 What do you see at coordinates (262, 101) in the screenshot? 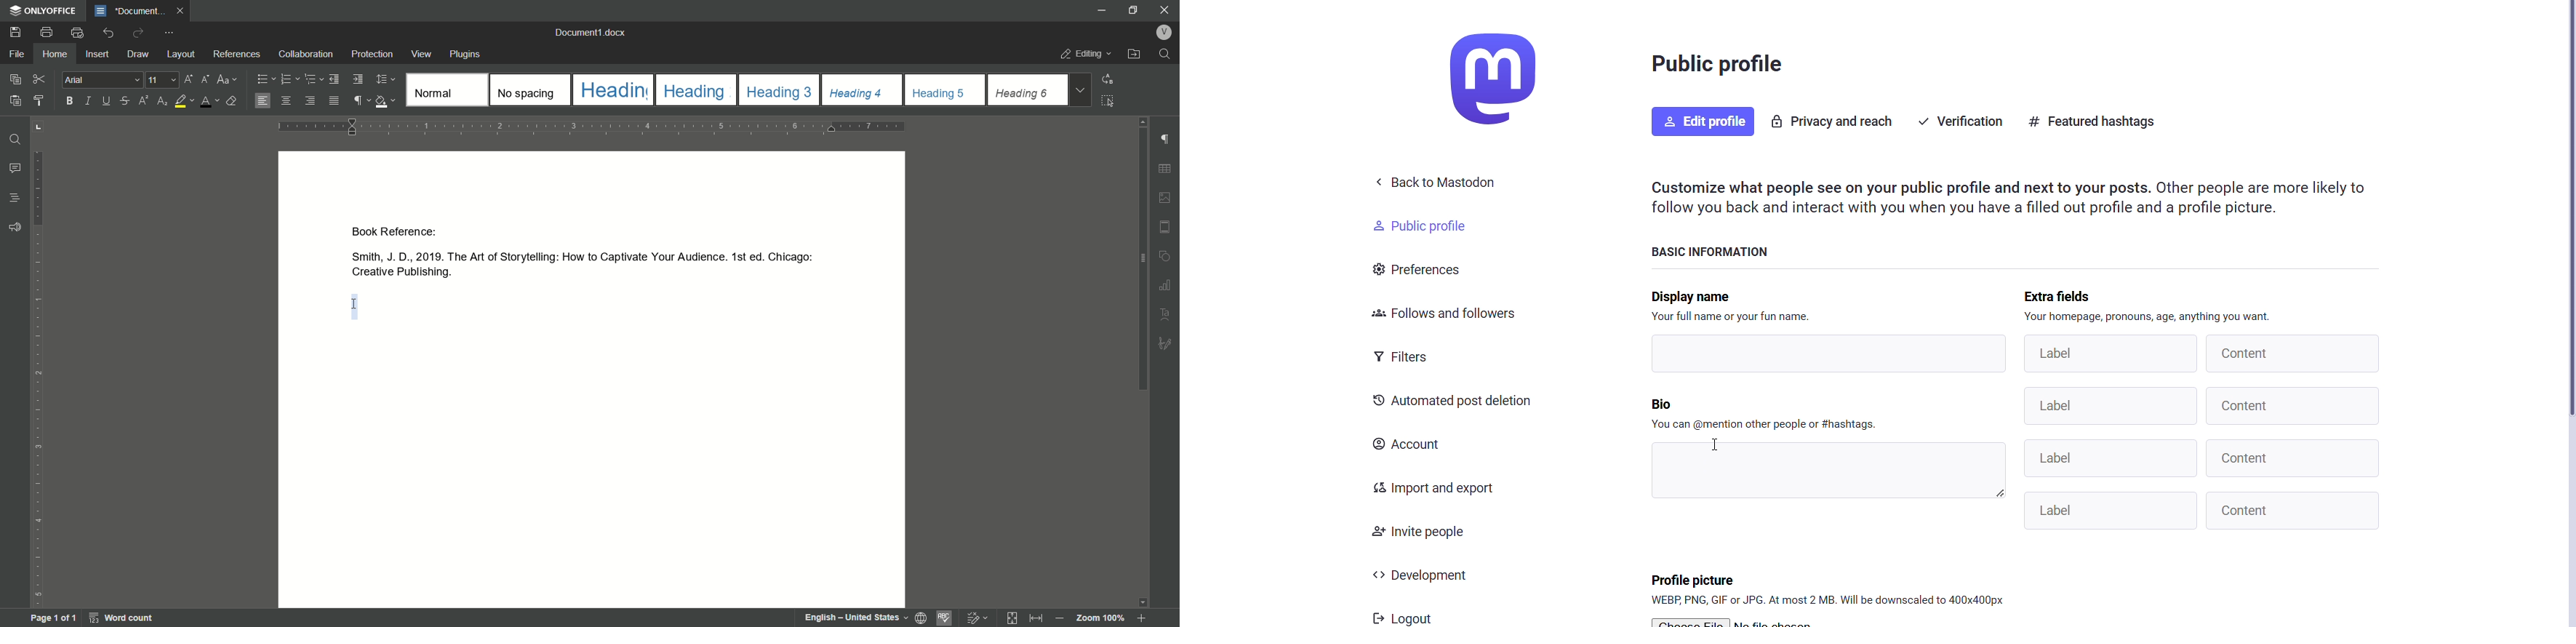
I see `align left` at bounding box center [262, 101].